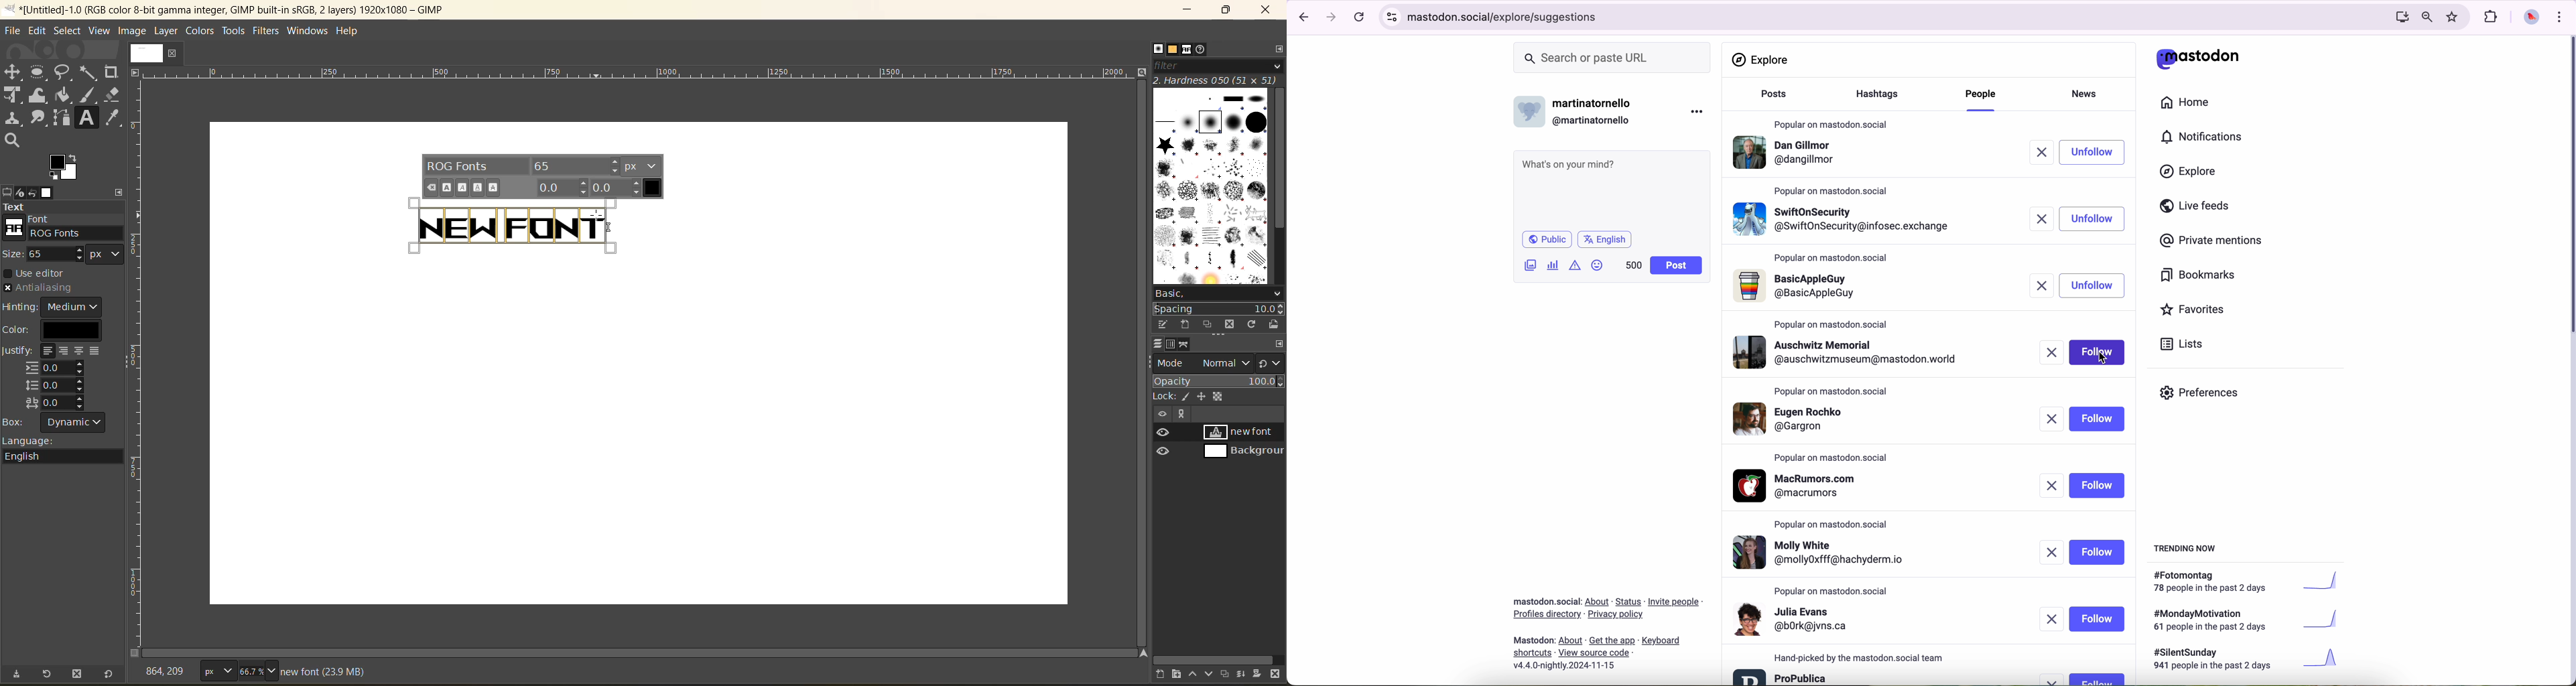 This screenshot has width=2576, height=700. Describe the element at coordinates (1762, 59) in the screenshot. I see `explore section` at that location.